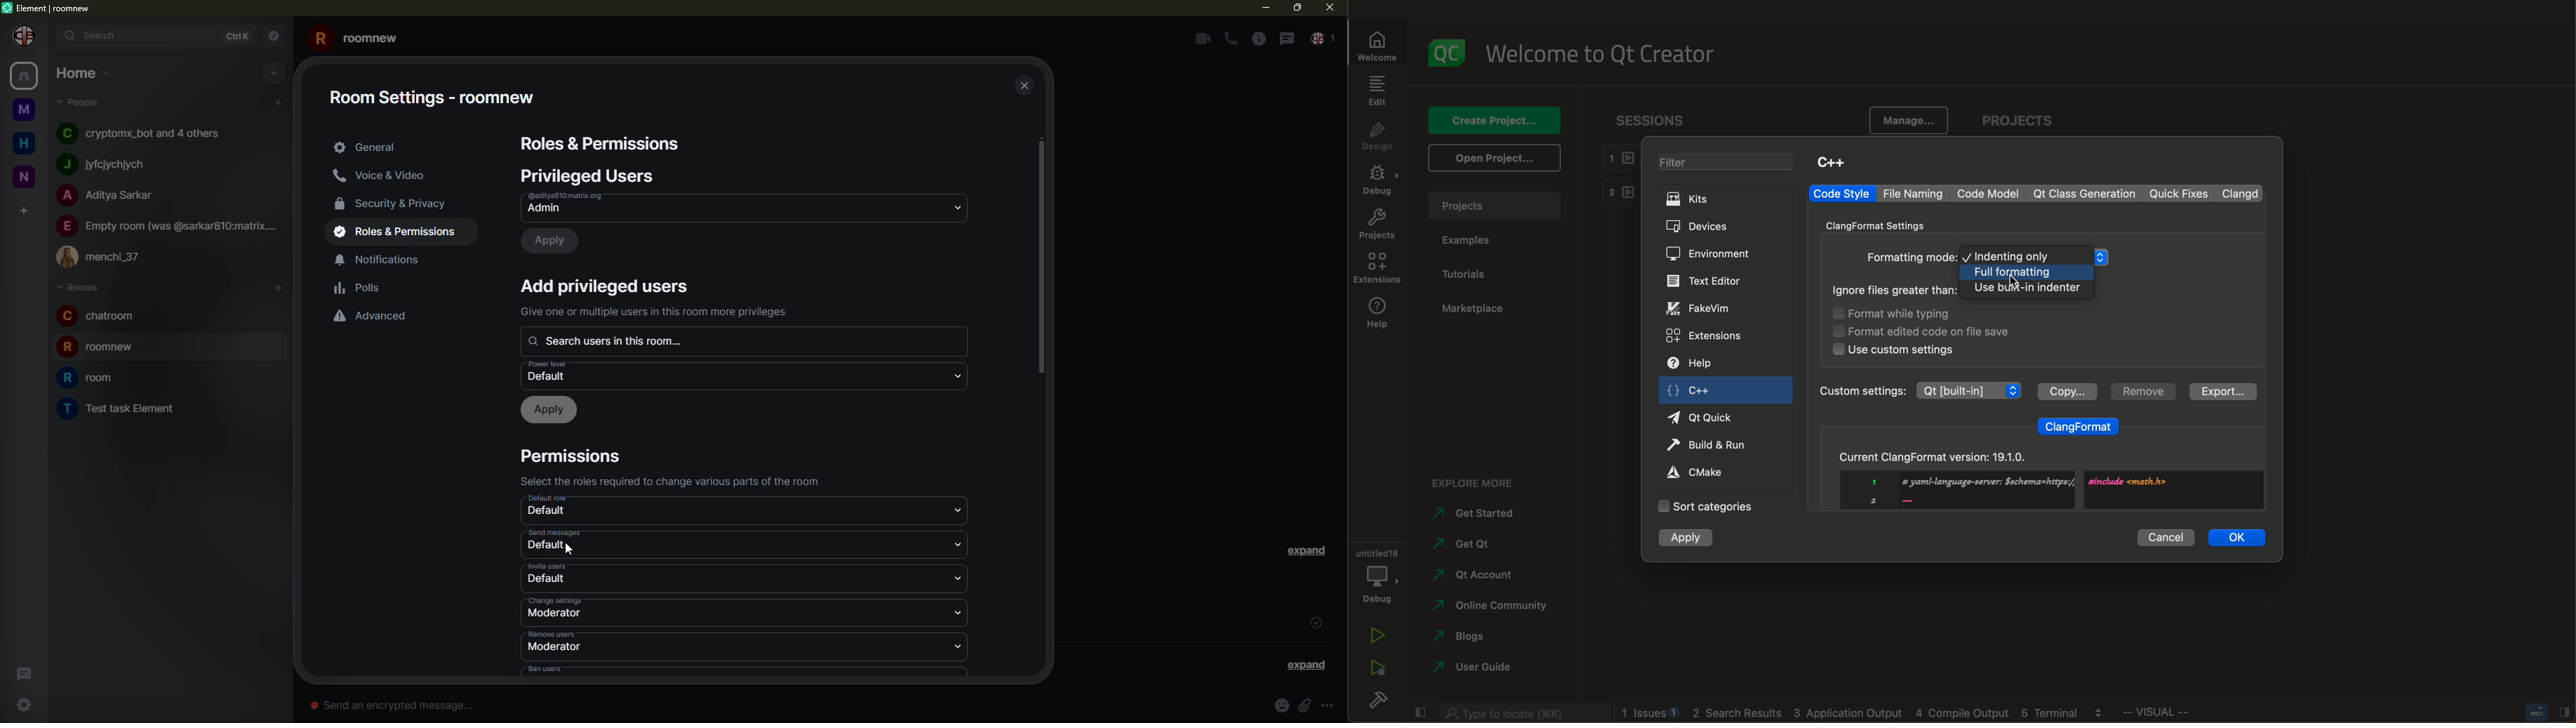  What do you see at coordinates (78, 286) in the screenshot?
I see `rooms` at bounding box center [78, 286].